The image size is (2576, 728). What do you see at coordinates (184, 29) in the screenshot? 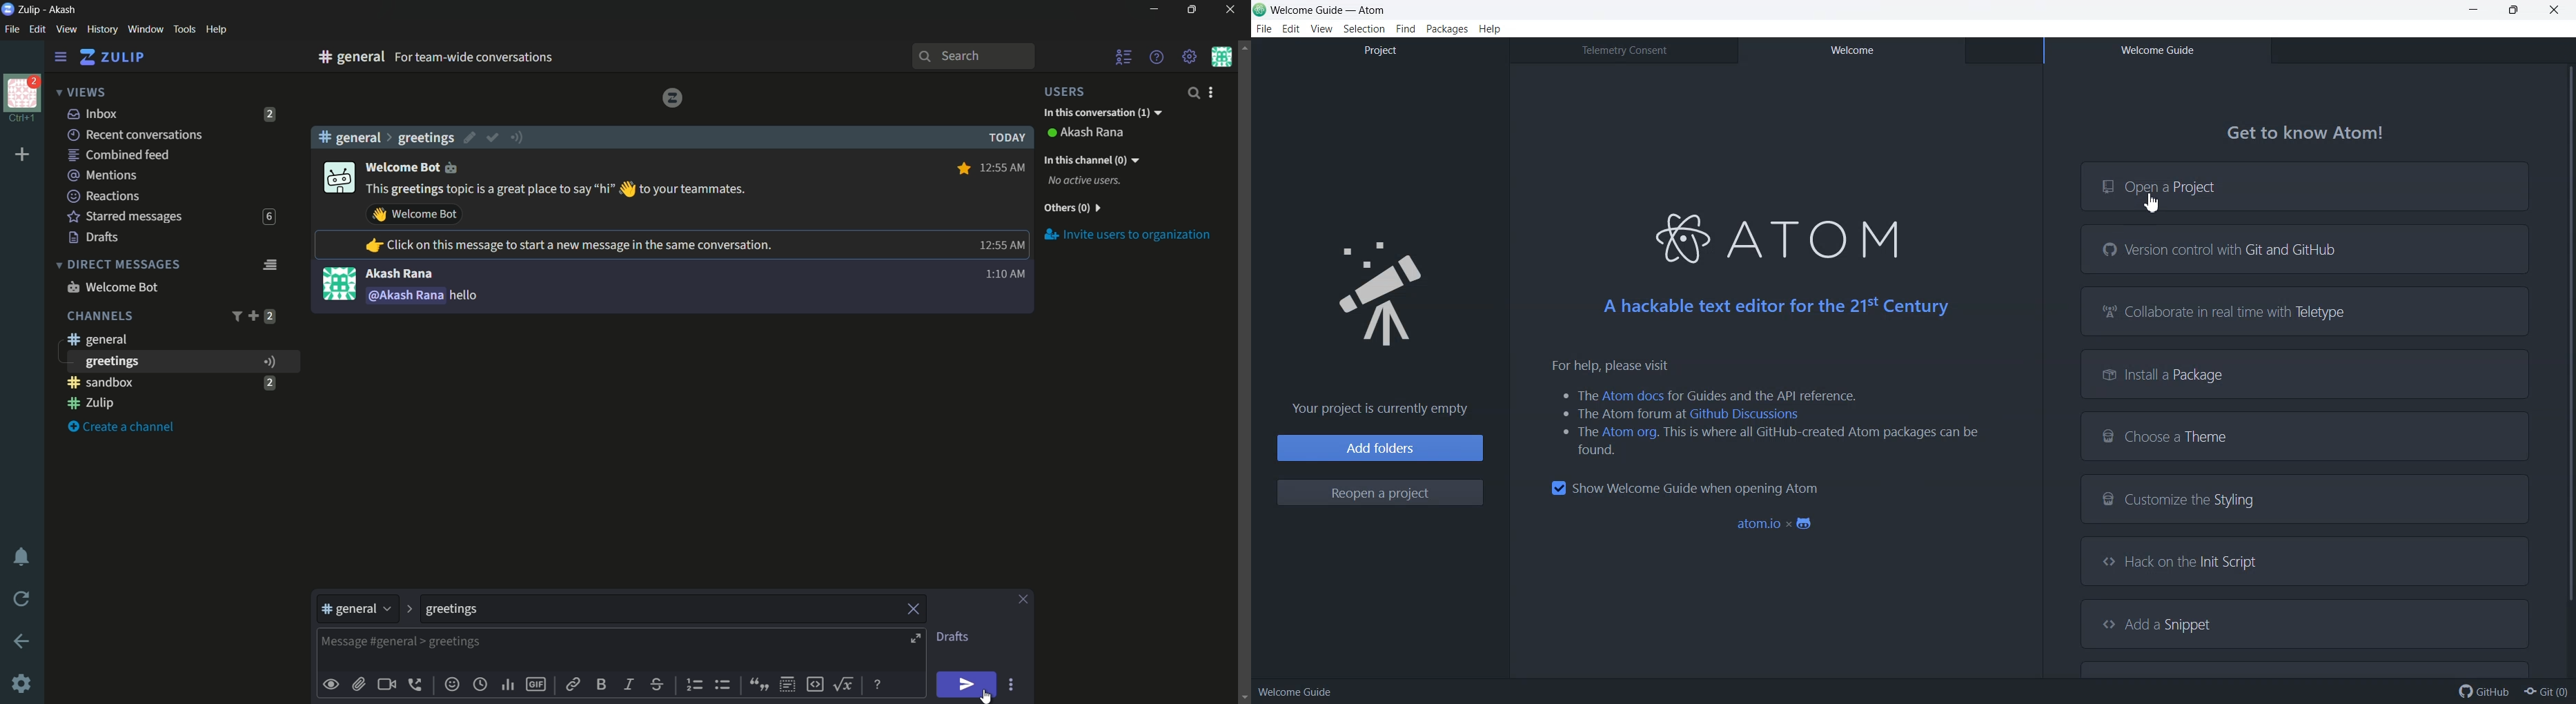
I see `tools menu` at bounding box center [184, 29].